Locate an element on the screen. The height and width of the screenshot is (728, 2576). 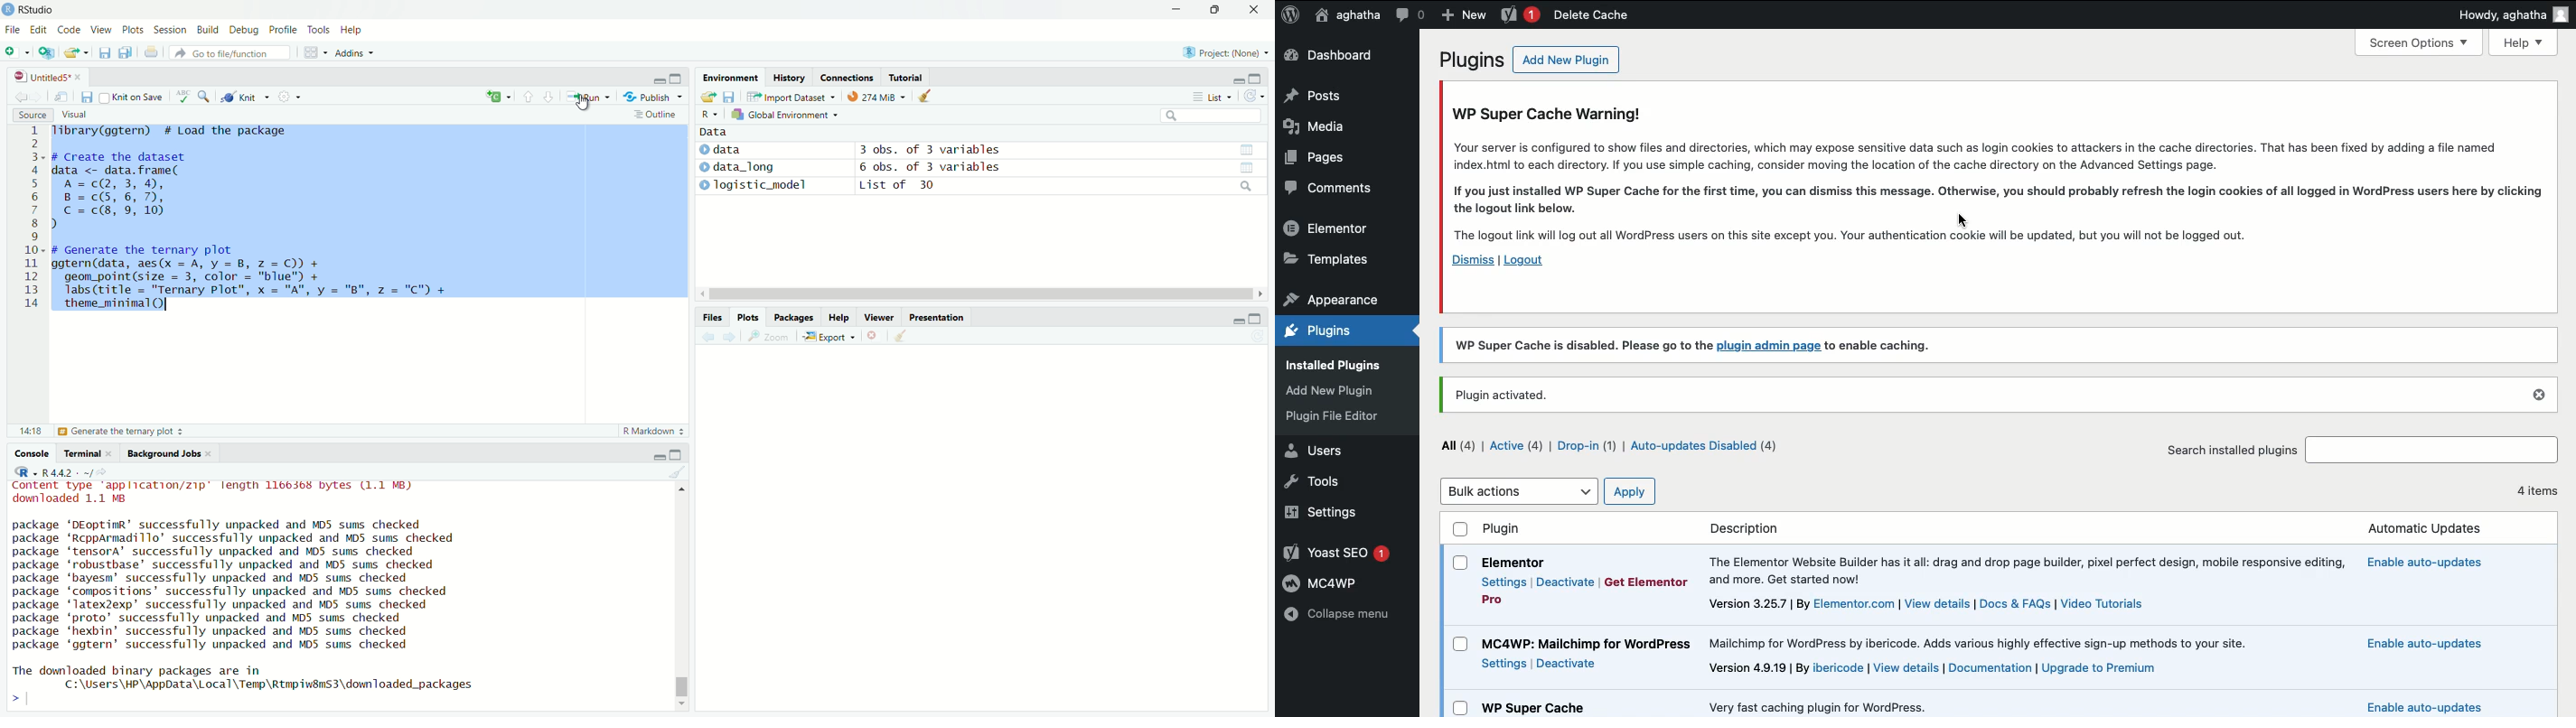
settings is located at coordinates (294, 99).